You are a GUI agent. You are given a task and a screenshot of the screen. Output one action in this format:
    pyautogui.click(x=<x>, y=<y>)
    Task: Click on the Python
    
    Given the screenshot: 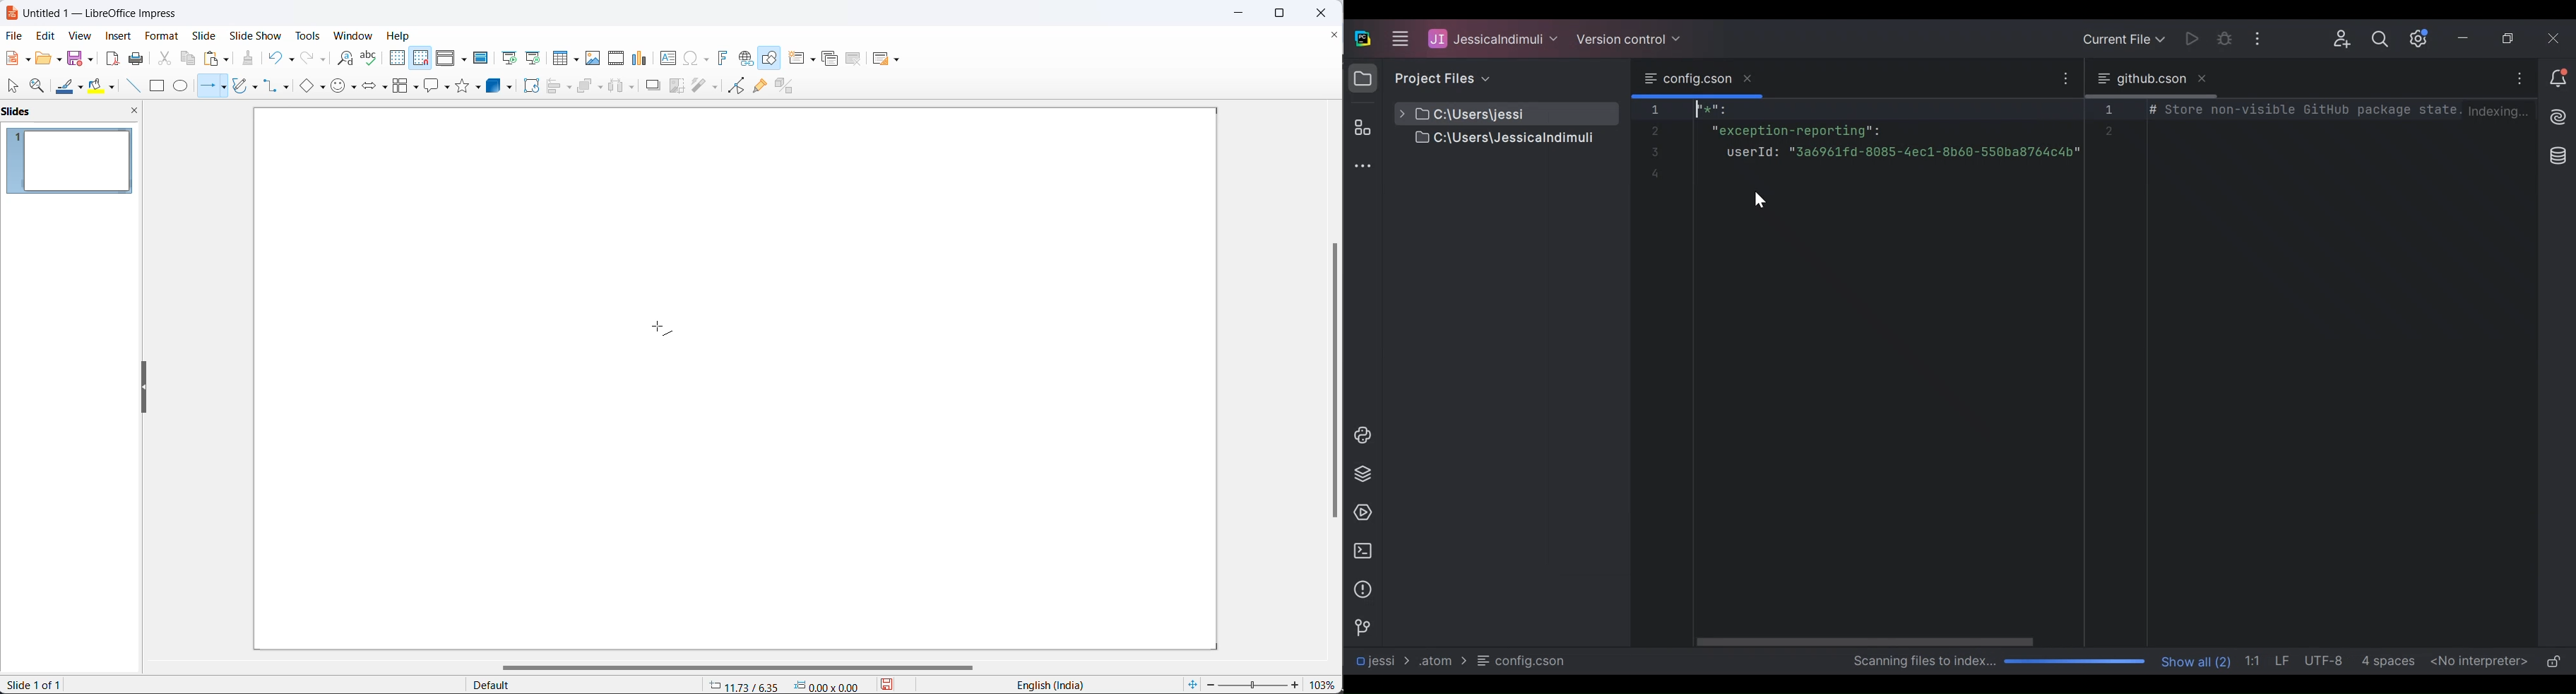 What is the action you would take?
    pyautogui.click(x=1363, y=474)
    